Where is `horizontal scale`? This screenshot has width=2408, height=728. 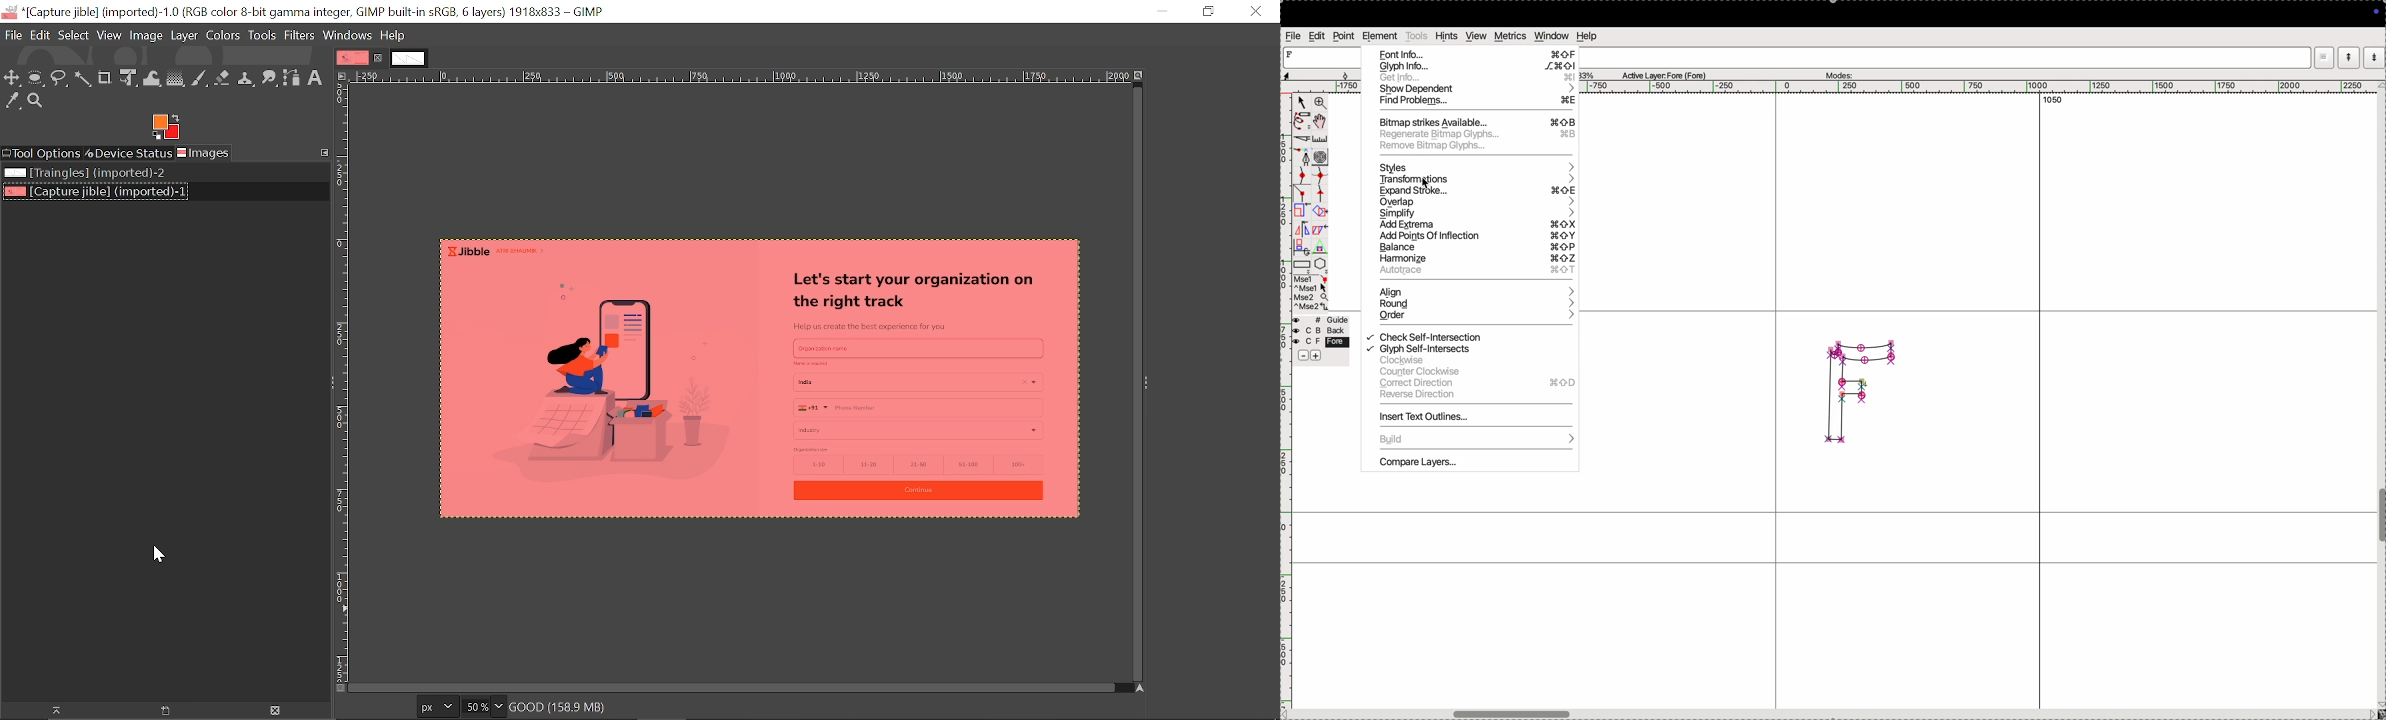
horizontal scale is located at coordinates (1974, 87).